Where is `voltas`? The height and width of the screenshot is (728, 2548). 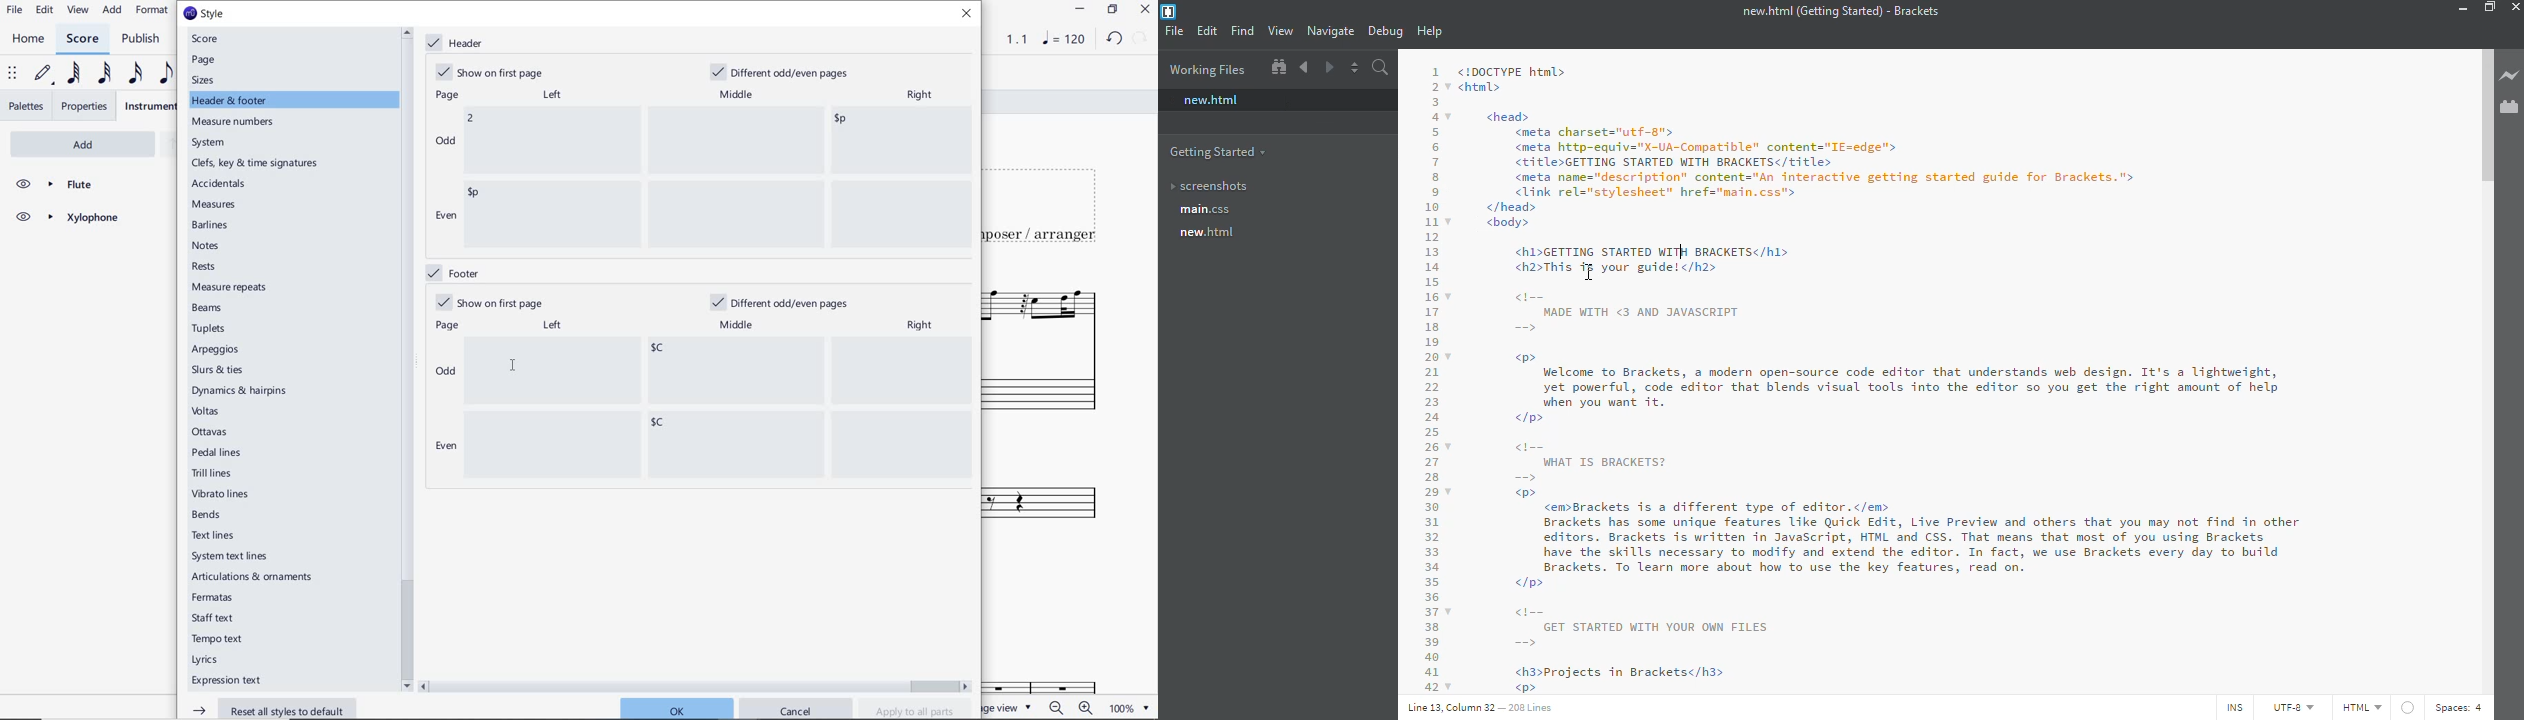
voltas is located at coordinates (206, 411).